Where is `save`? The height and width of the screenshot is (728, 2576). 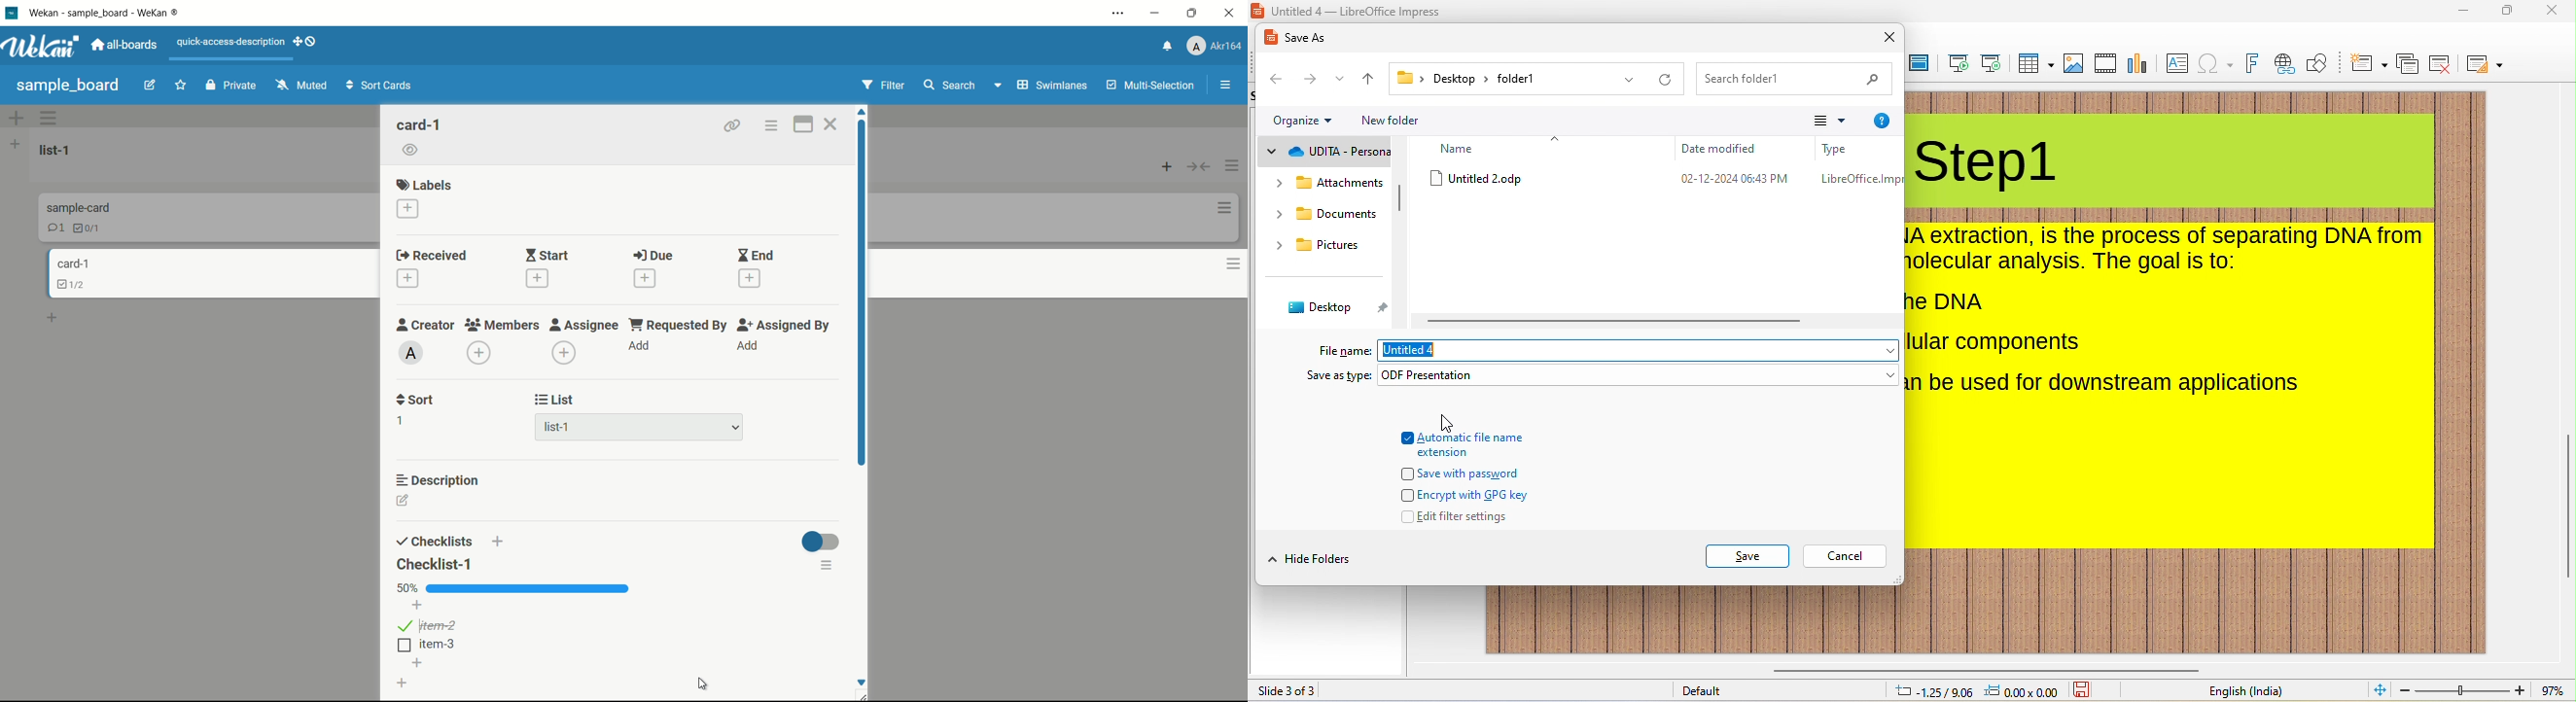 save is located at coordinates (1747, 556).